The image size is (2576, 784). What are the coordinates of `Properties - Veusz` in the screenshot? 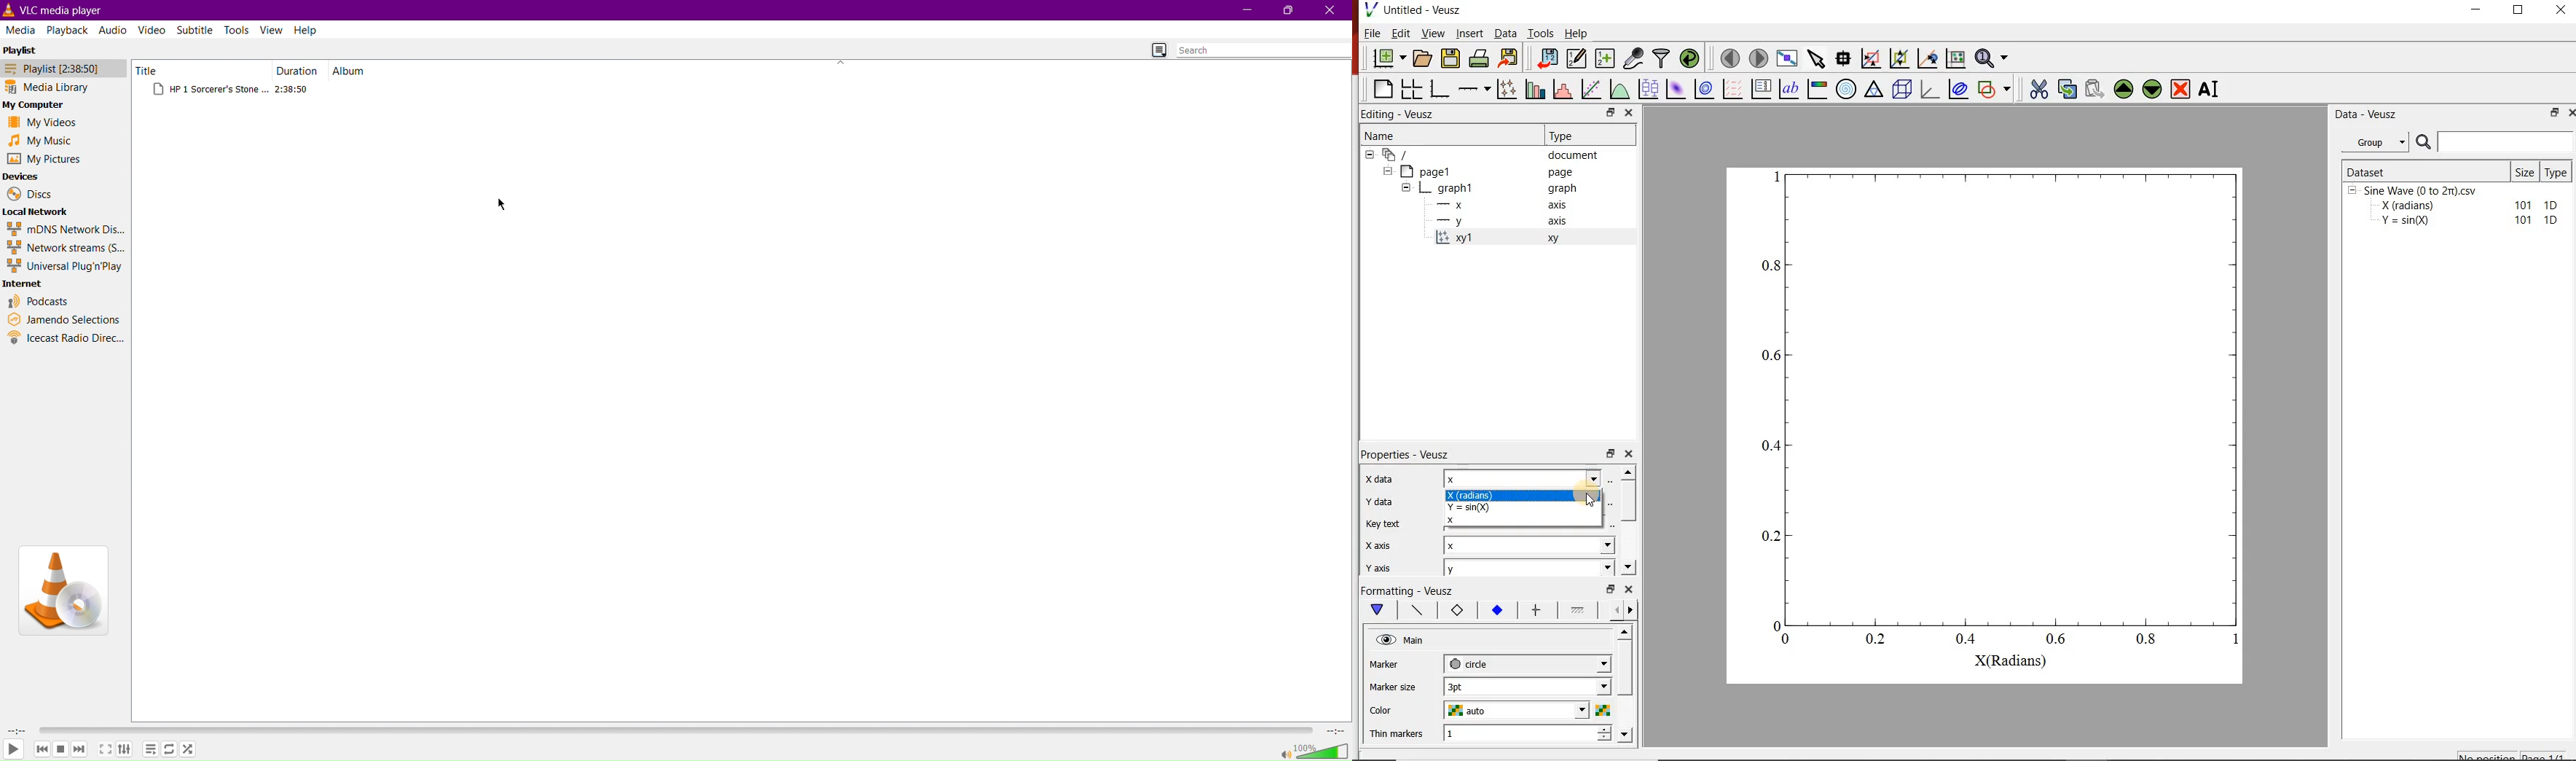 It's located at (1407, 454).